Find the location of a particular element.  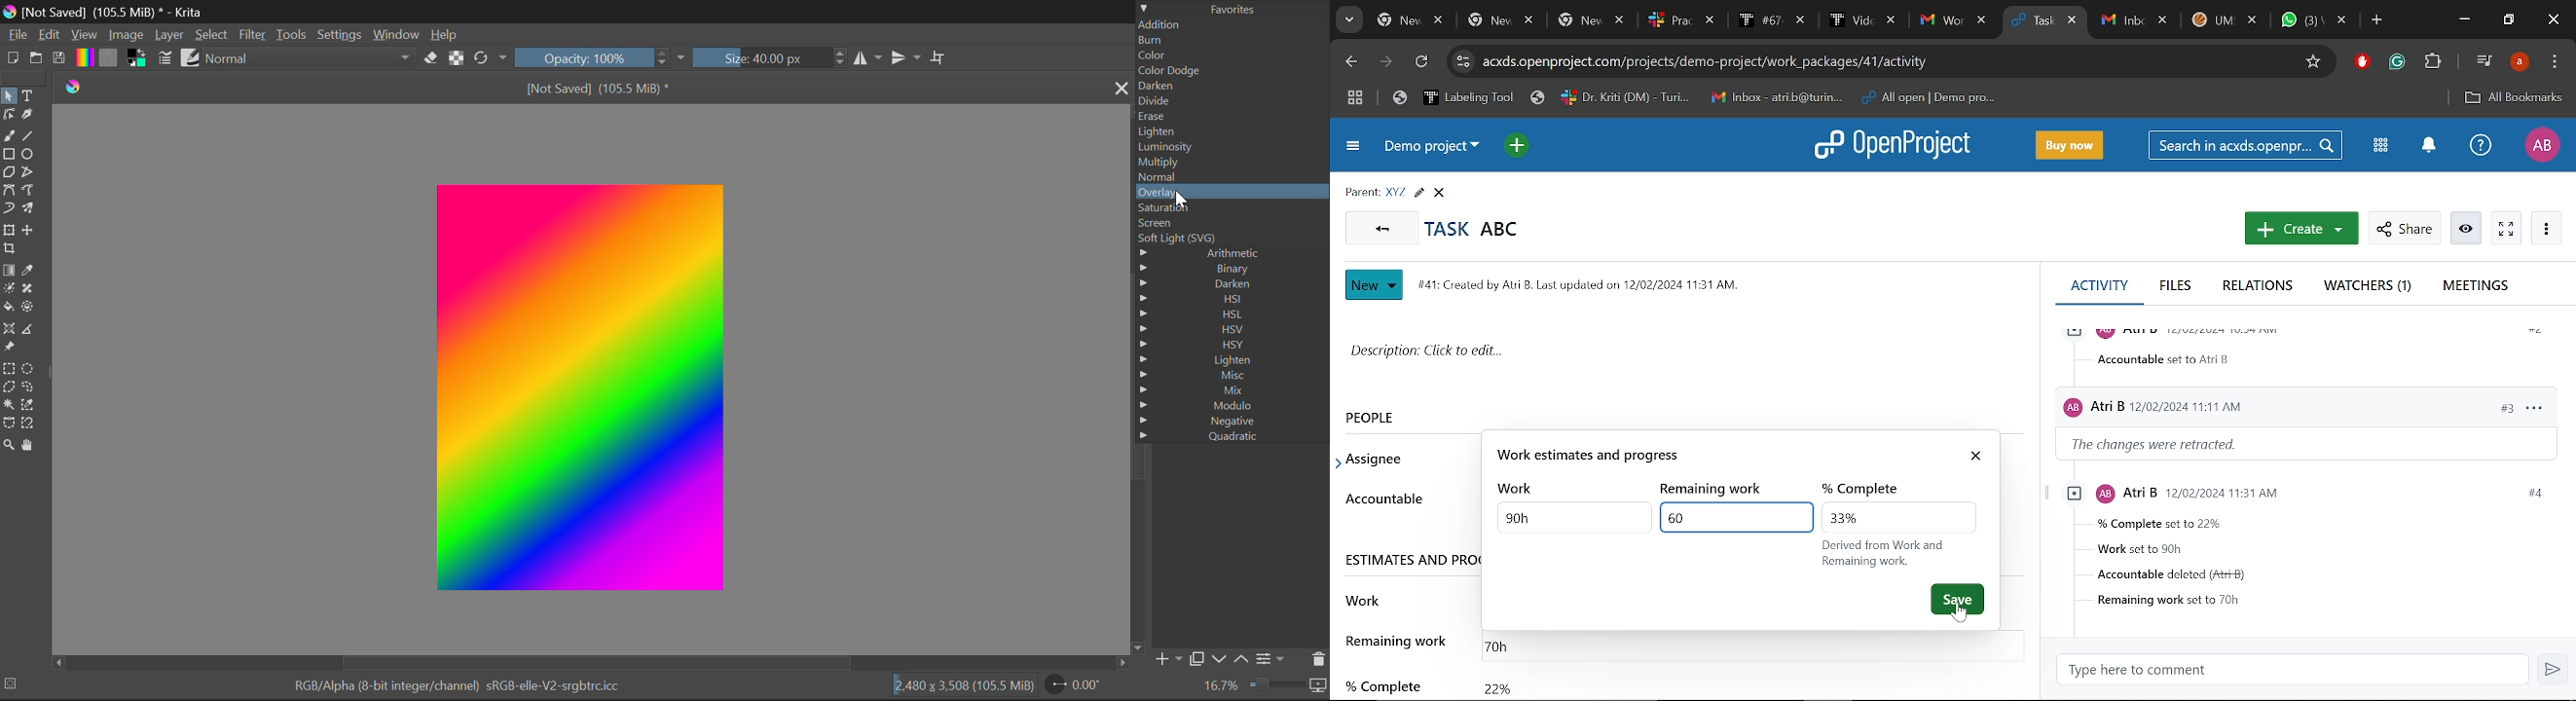

parent is located at coordinates (1358, 191).